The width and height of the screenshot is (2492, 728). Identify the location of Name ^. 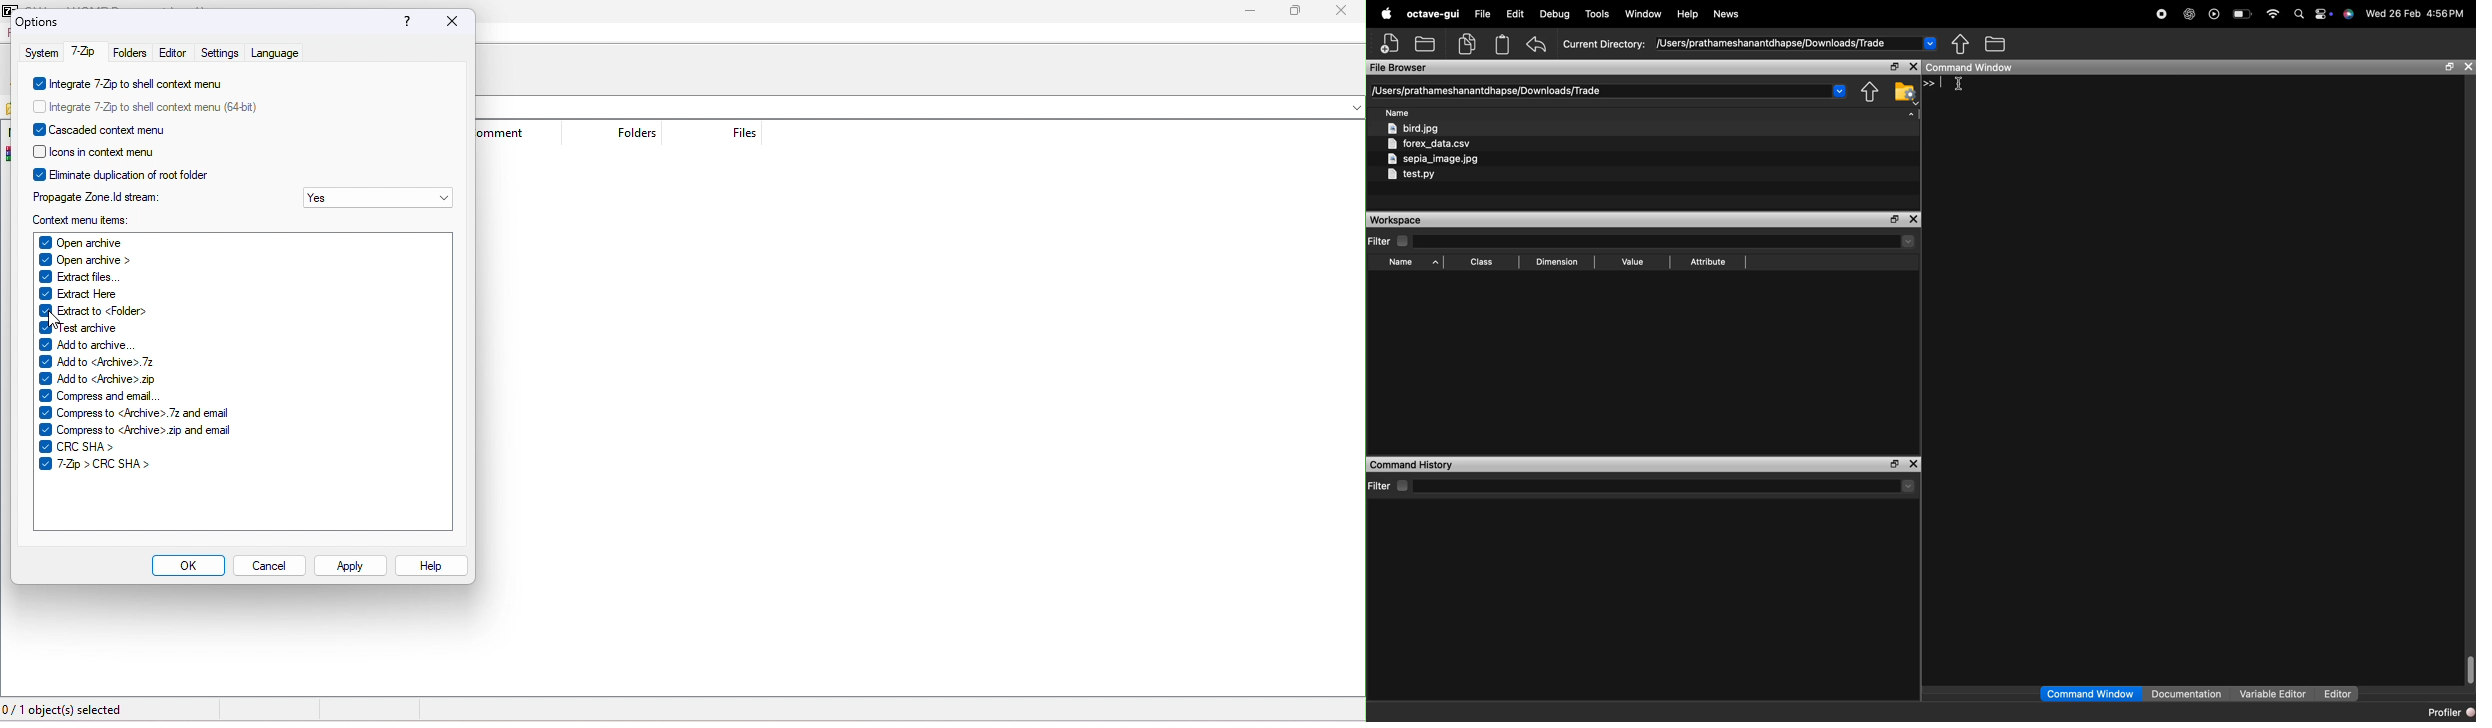
(1414, 261).